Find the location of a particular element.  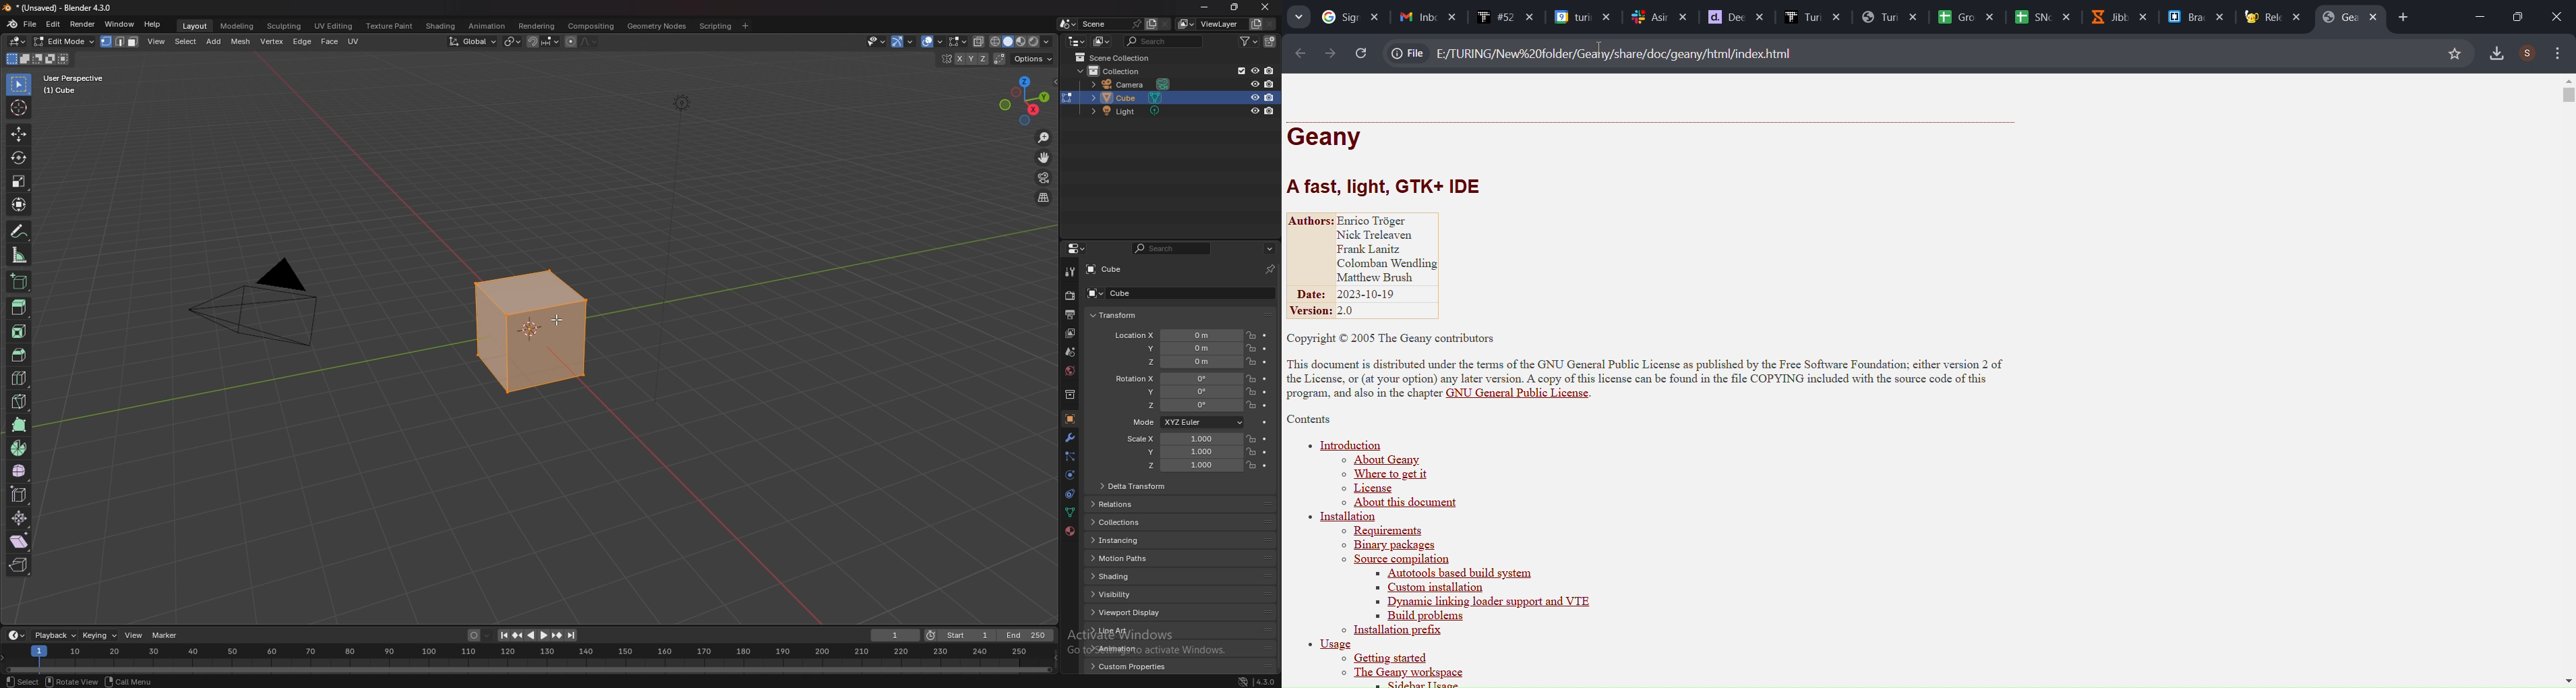

keying is located at coordinates (99, 635).